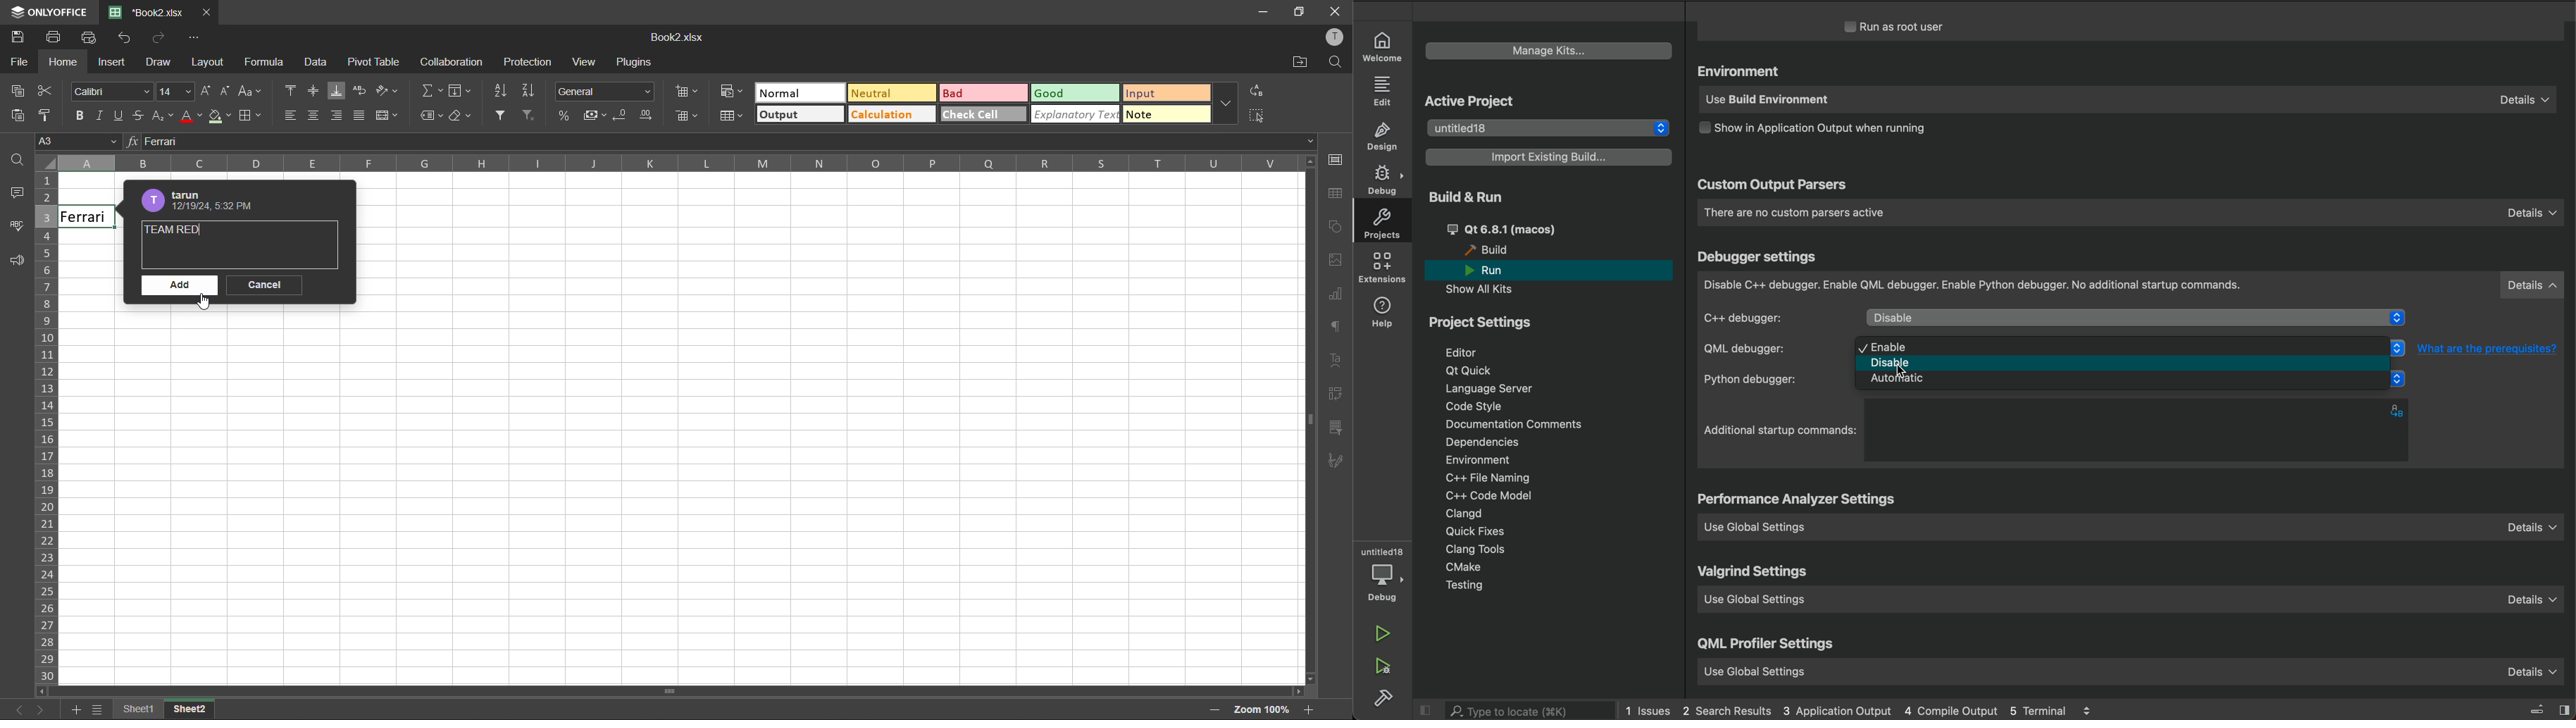 This screenshot has height=728, width=2576. Describe the element at coordinates (16, 92) in the screenshot. I see `copy` at that location.